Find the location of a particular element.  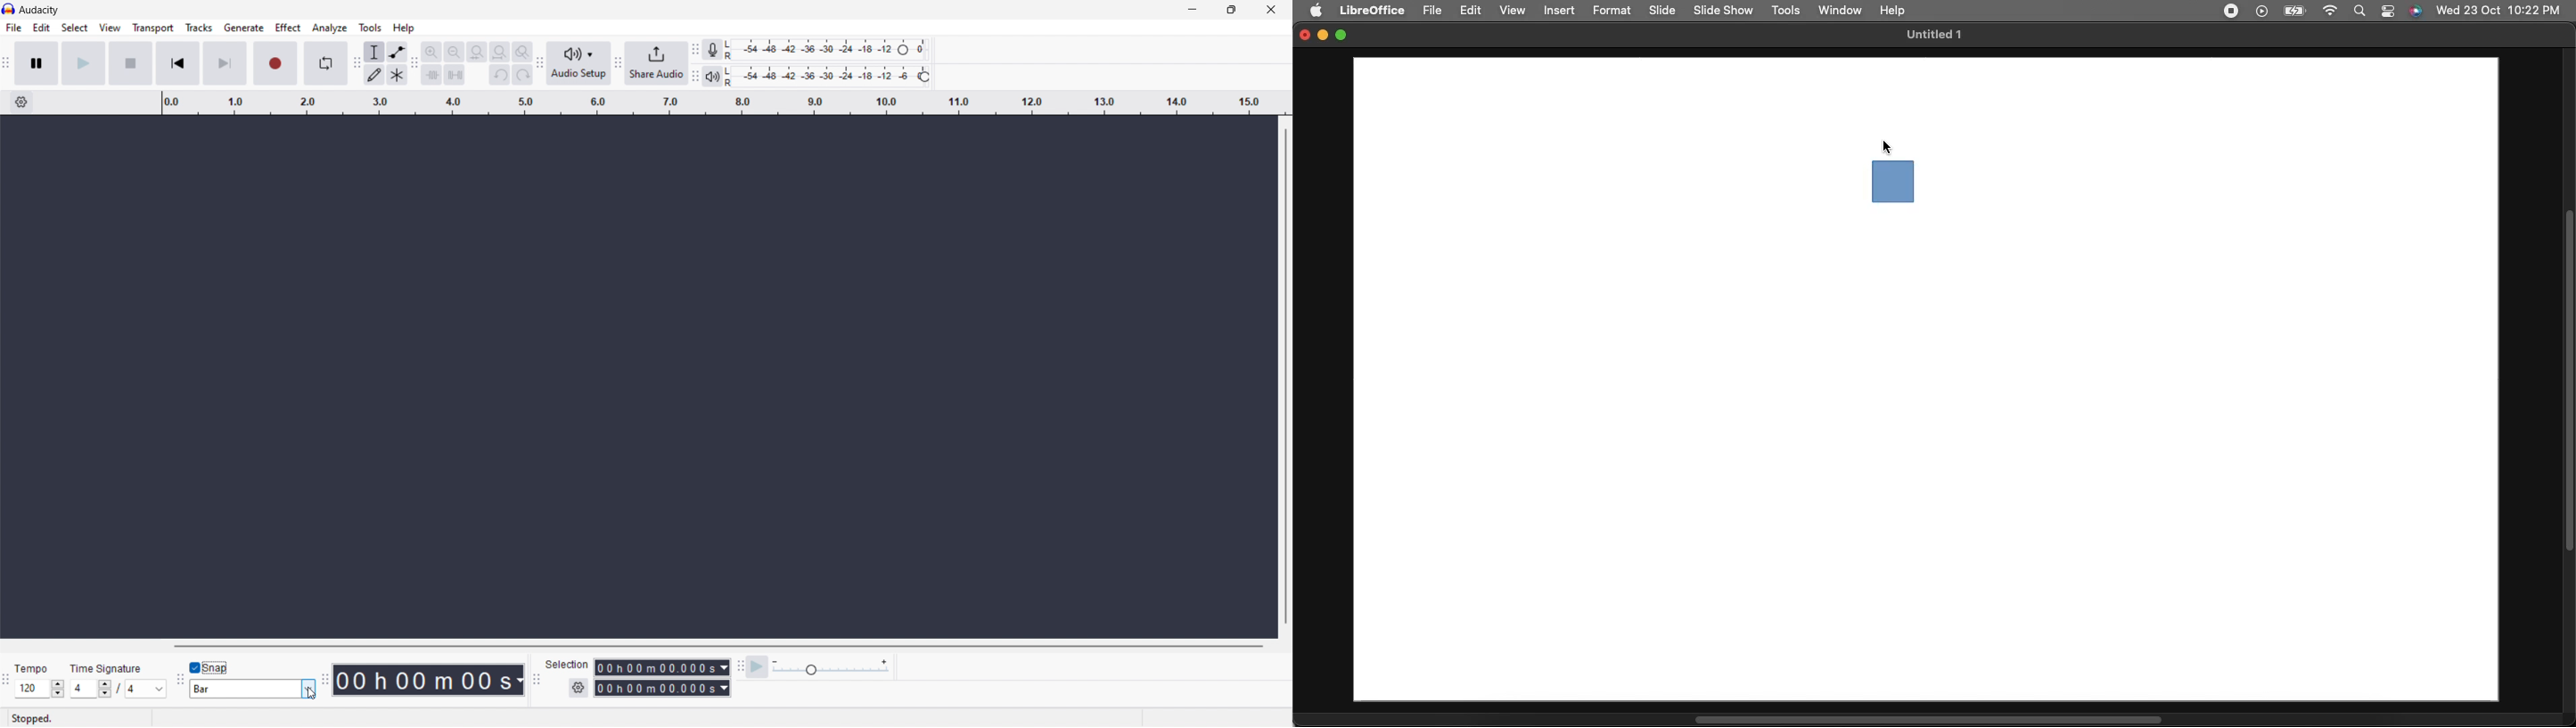

record is located at coordinates (274, 63).